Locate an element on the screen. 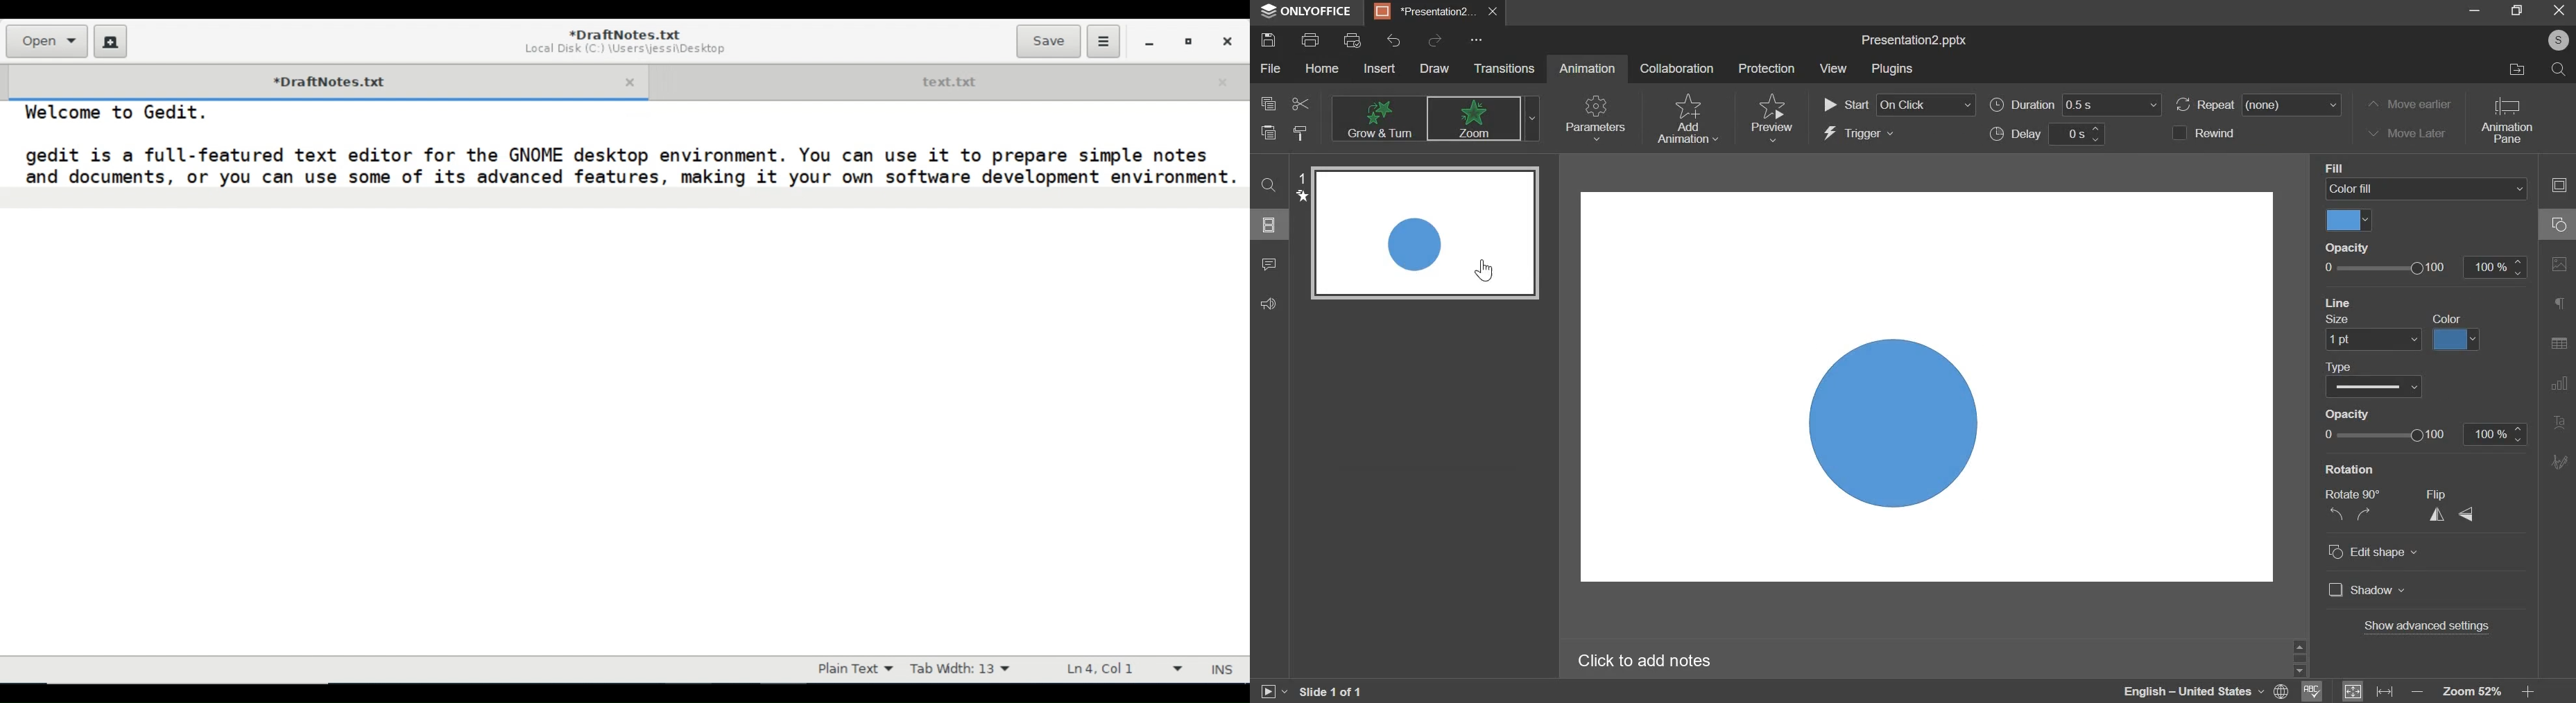 The width and height of the screenshot is (2576, 728). zoom is located at coordinates (2471, 692).